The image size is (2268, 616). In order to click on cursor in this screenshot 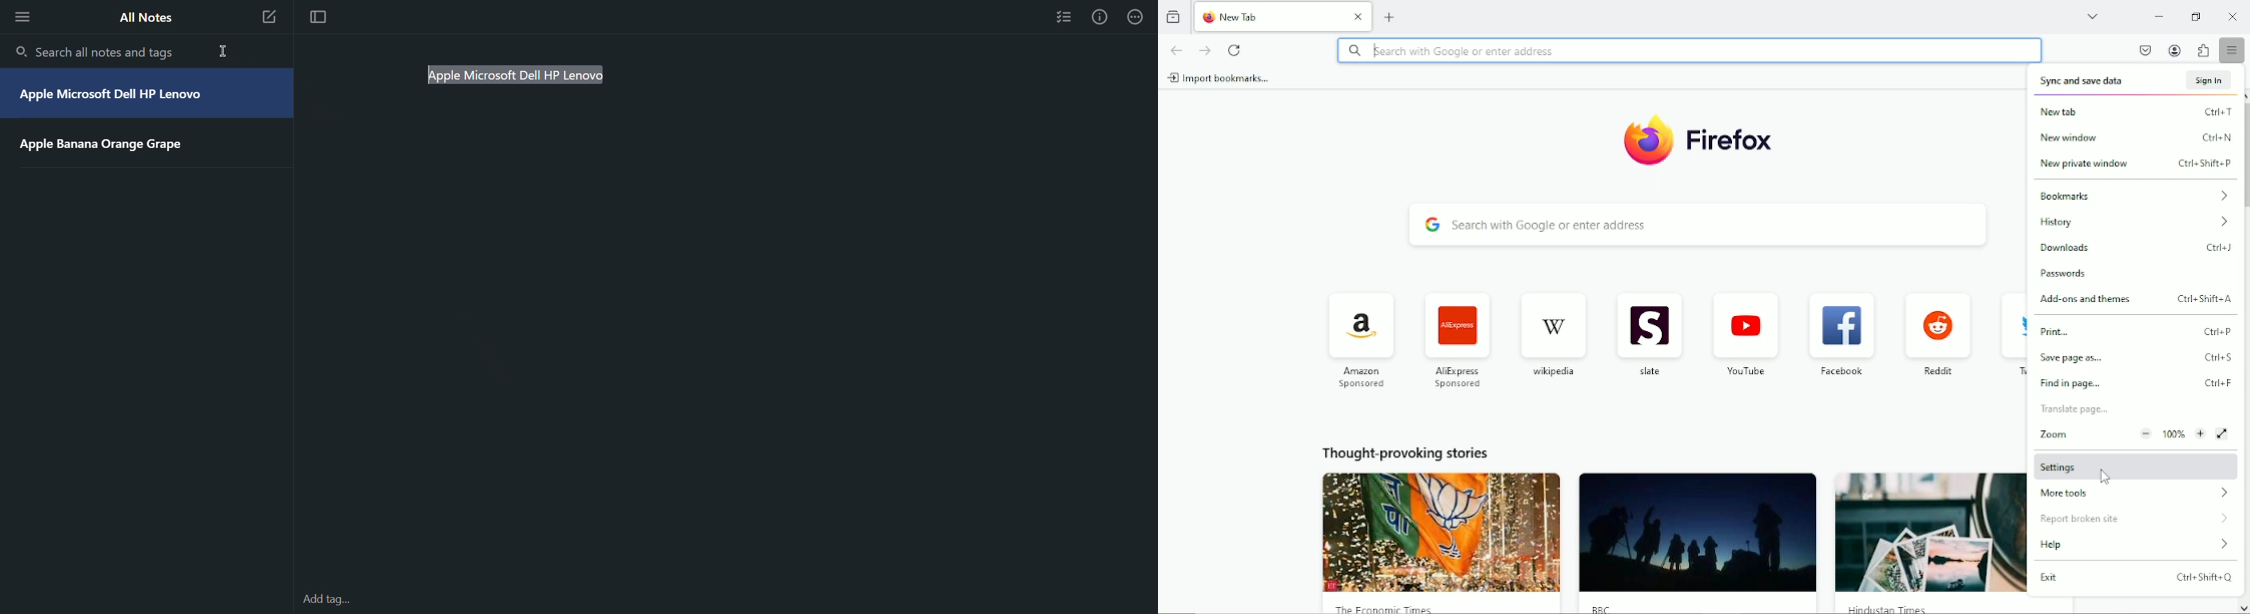, I will do `click(227, 50)`.